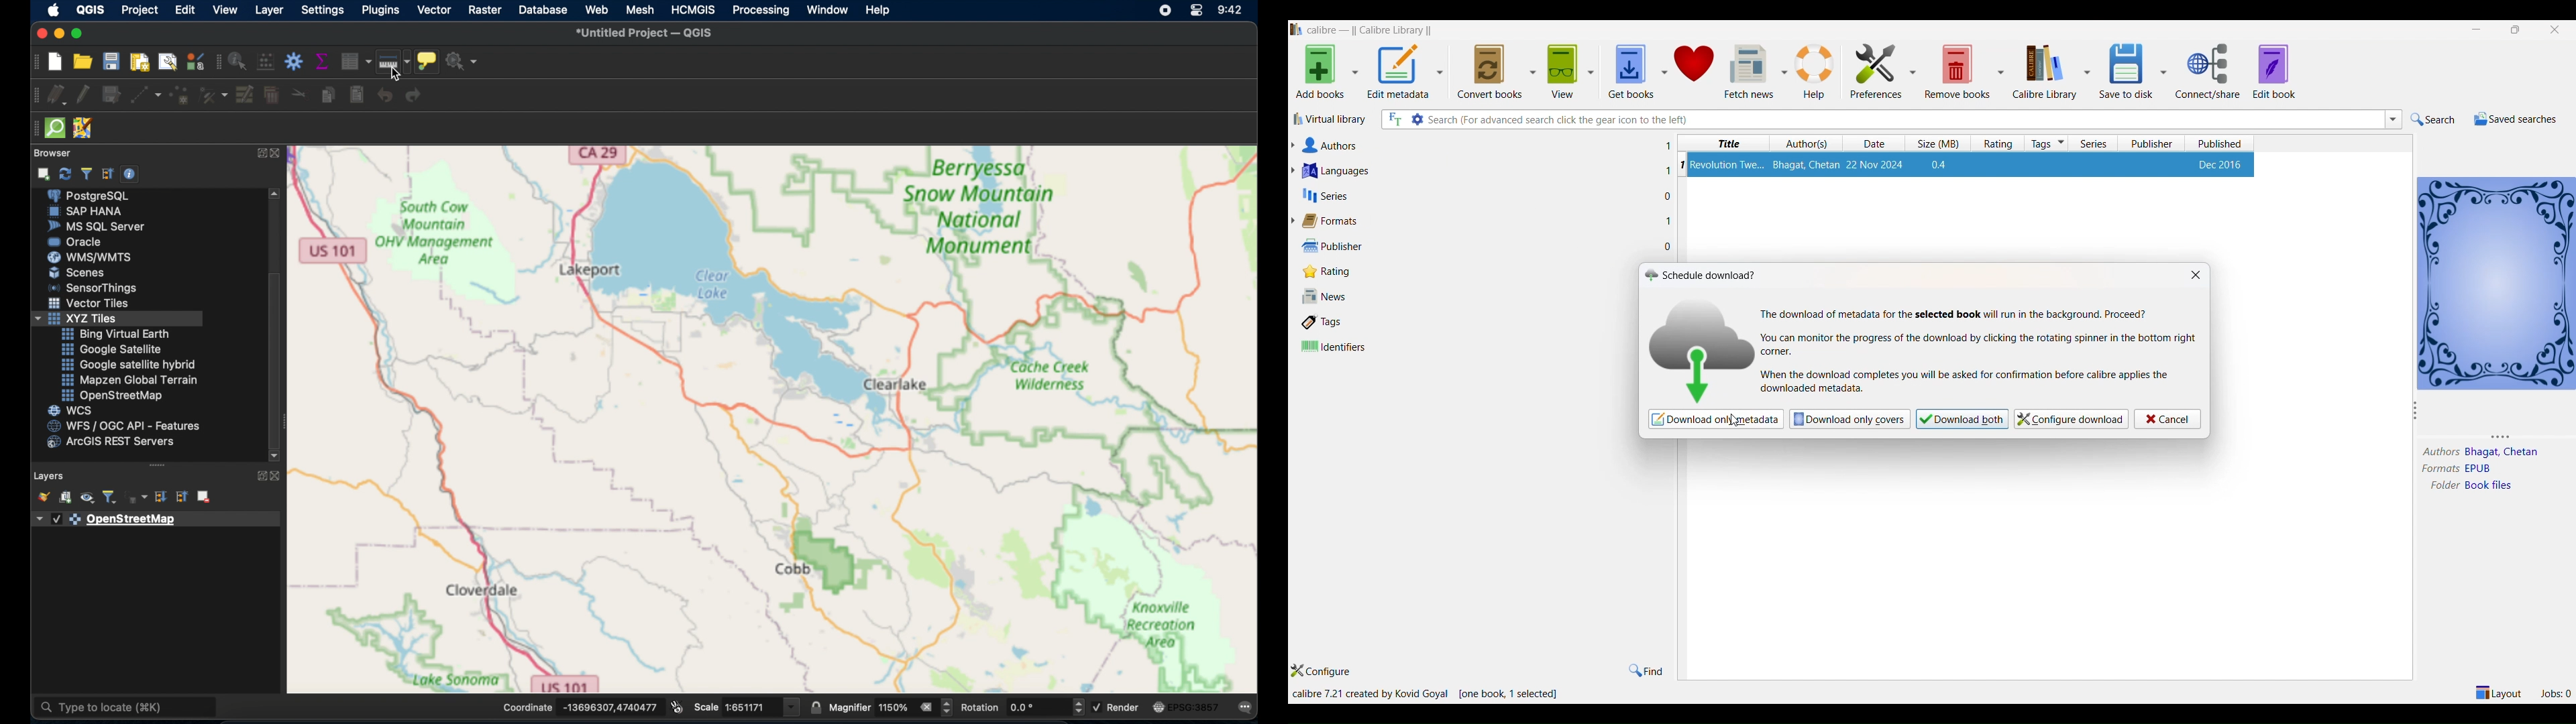 Image resolution: width=2576 pixels, height=728 pixels. Describe the element at coordinates (1750, 67) in the screenshot. I see `fetch news` at that location.